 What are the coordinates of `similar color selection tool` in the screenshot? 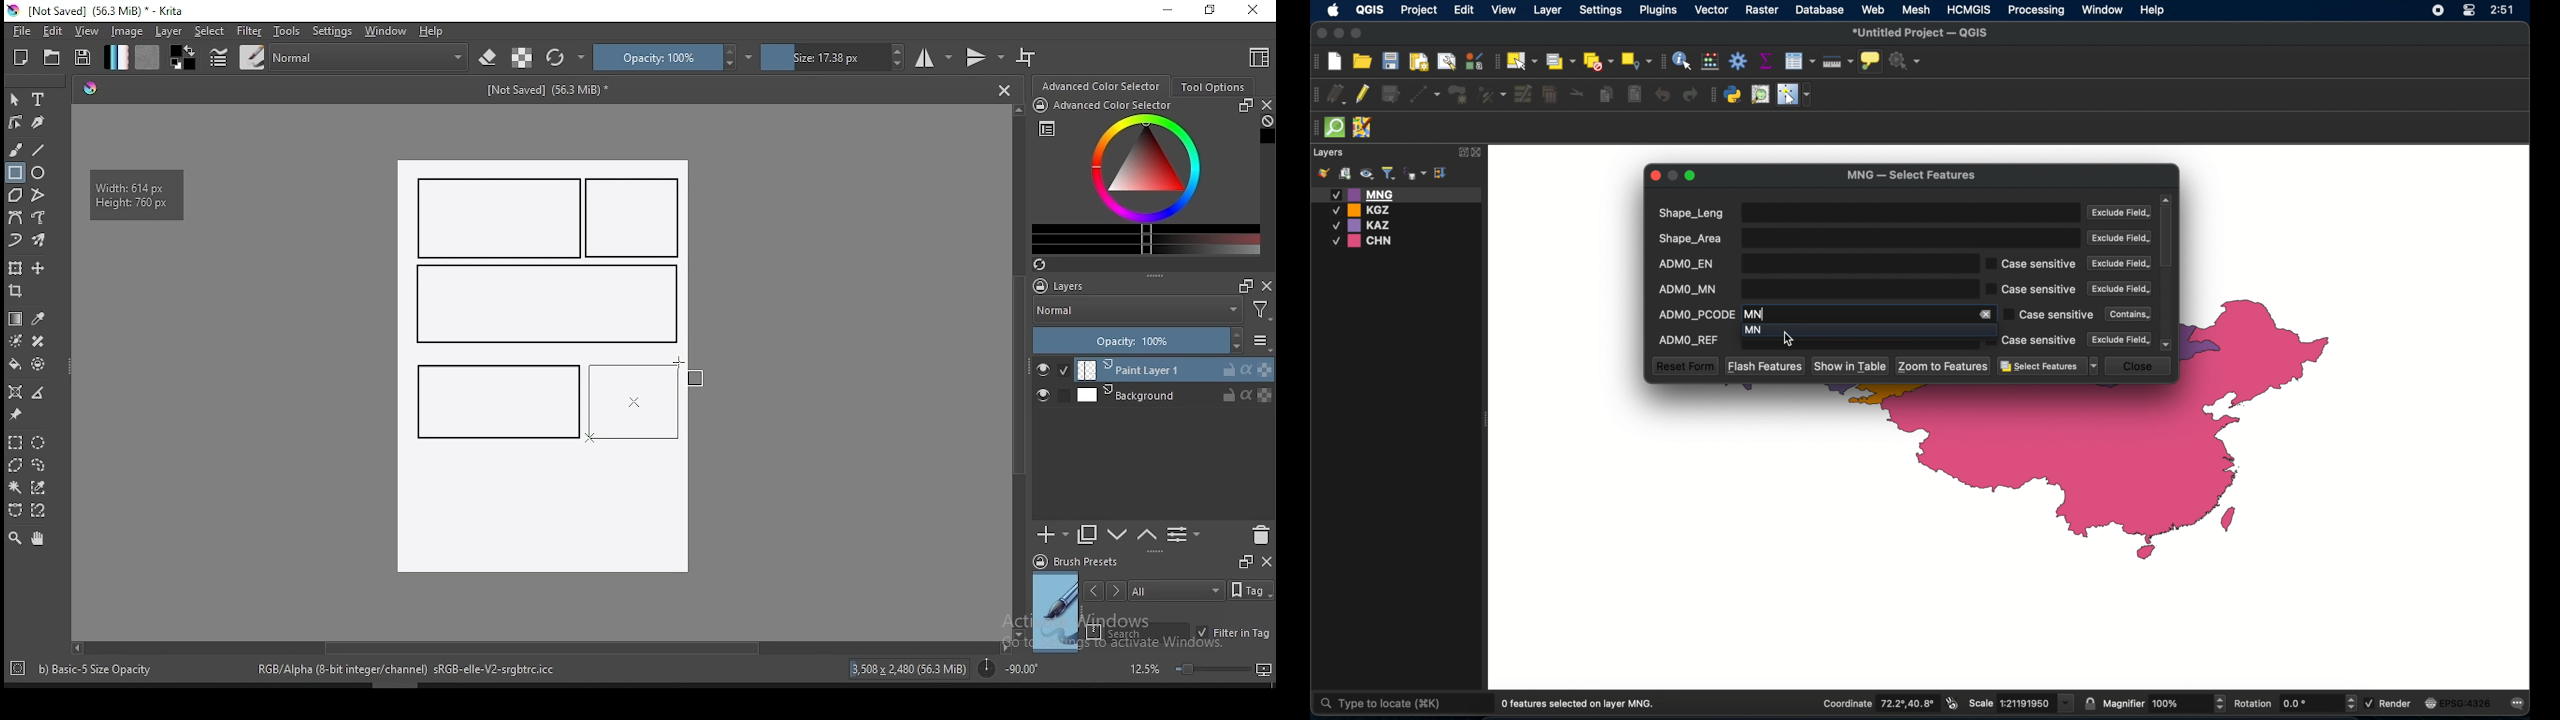 It's located at (41, 487).